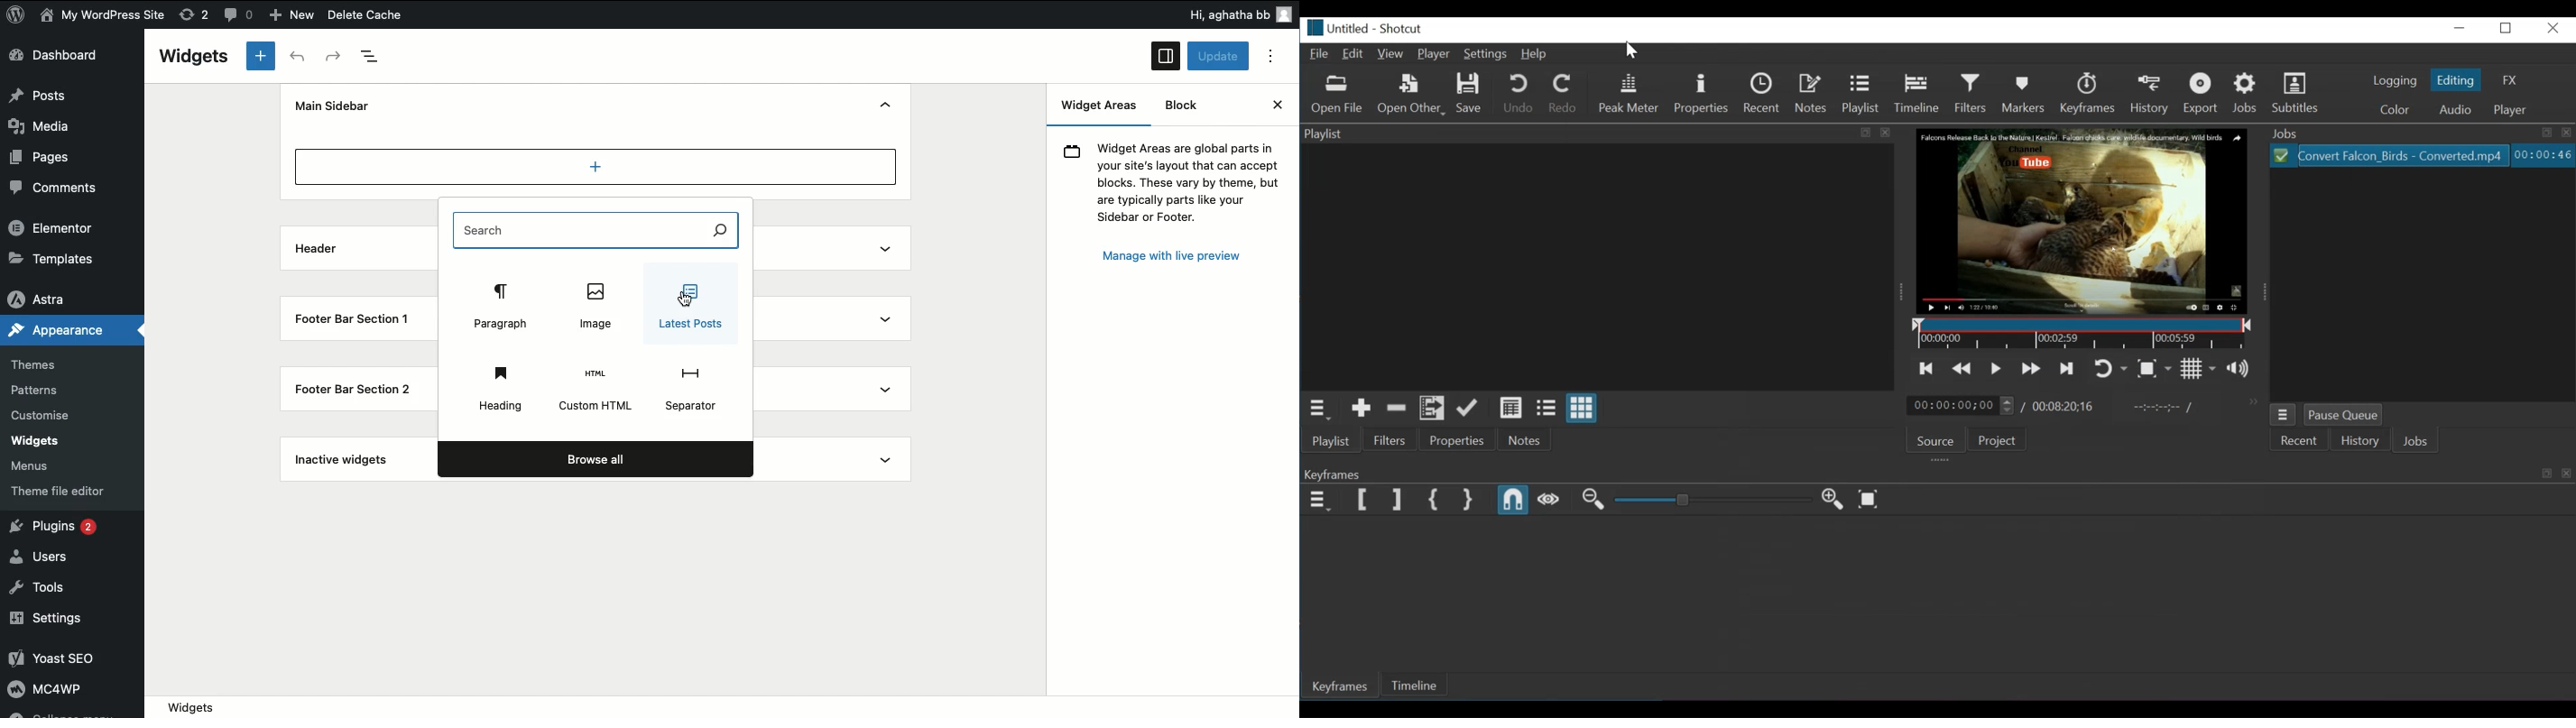 The height and width of the screenshot is (728, 2576). What do you see at coordinates (331, 59) in the screenshot?
I see `Redo` at bounding box center [331, 59].